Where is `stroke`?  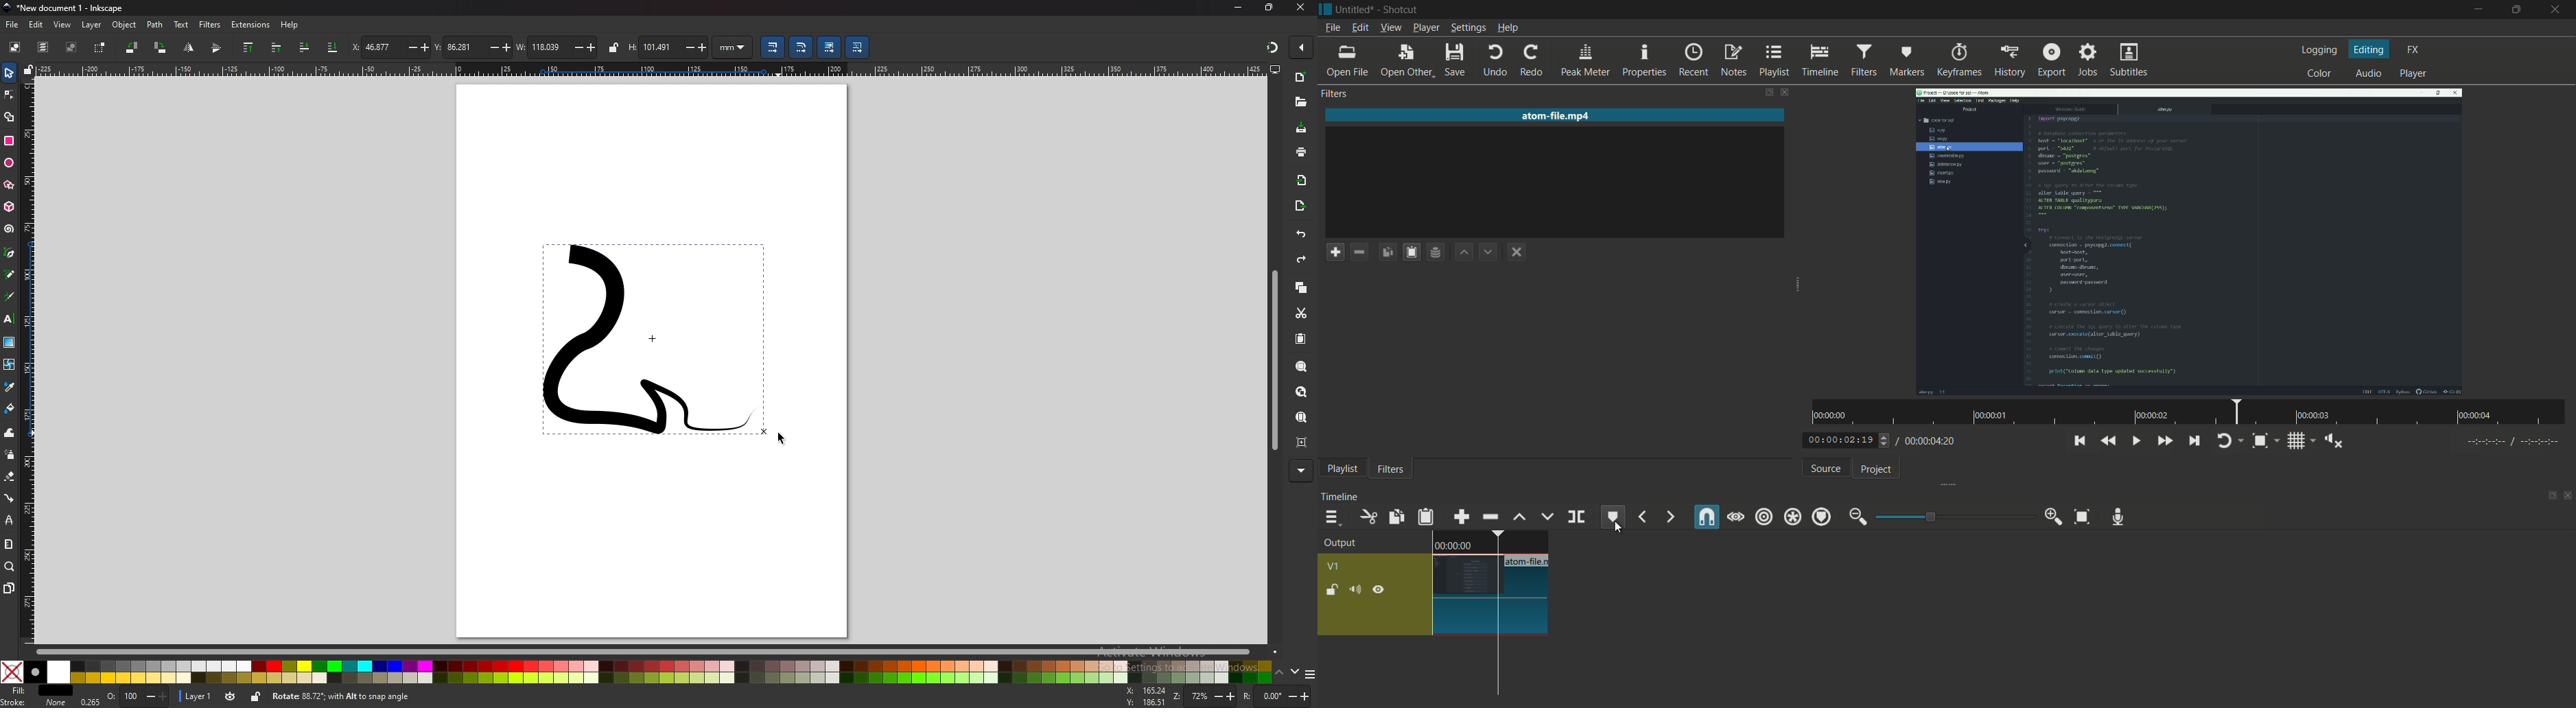 stroke is located at coordinates (35, 703).